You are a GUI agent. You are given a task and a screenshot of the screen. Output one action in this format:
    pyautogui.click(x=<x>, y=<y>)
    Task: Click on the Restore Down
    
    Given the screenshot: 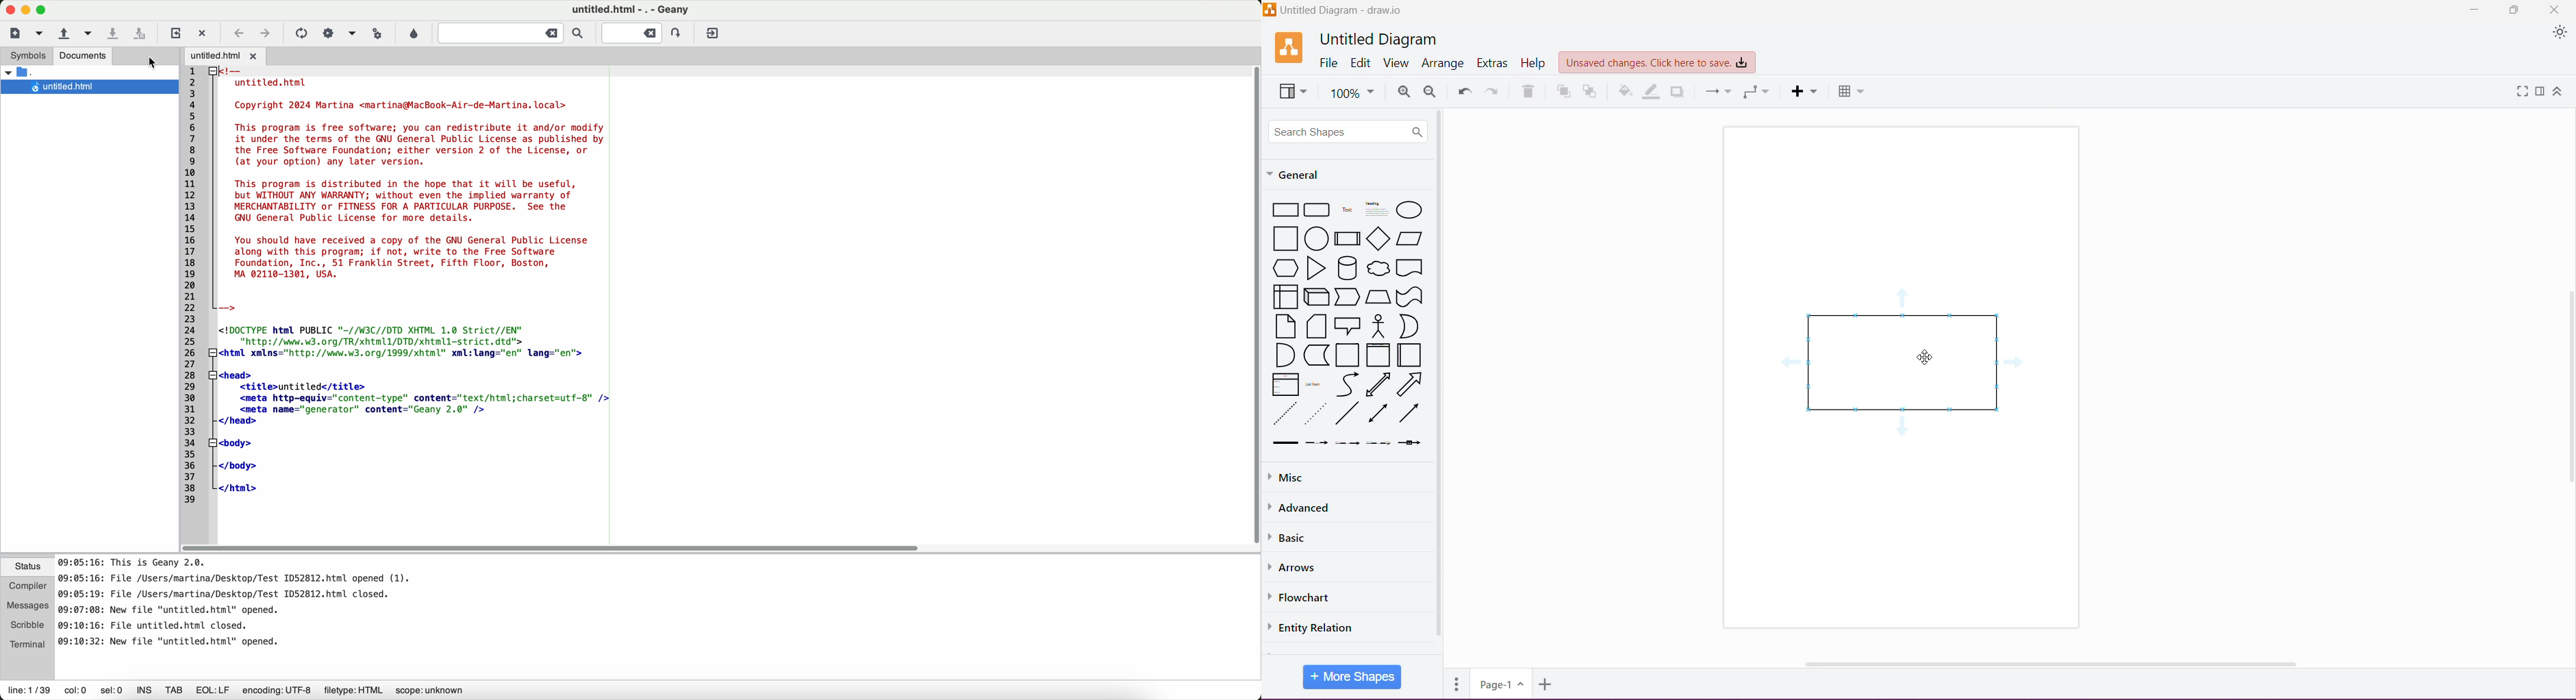 What is the action you would take?
    pyautogui.click(x=2515, y=9)
    